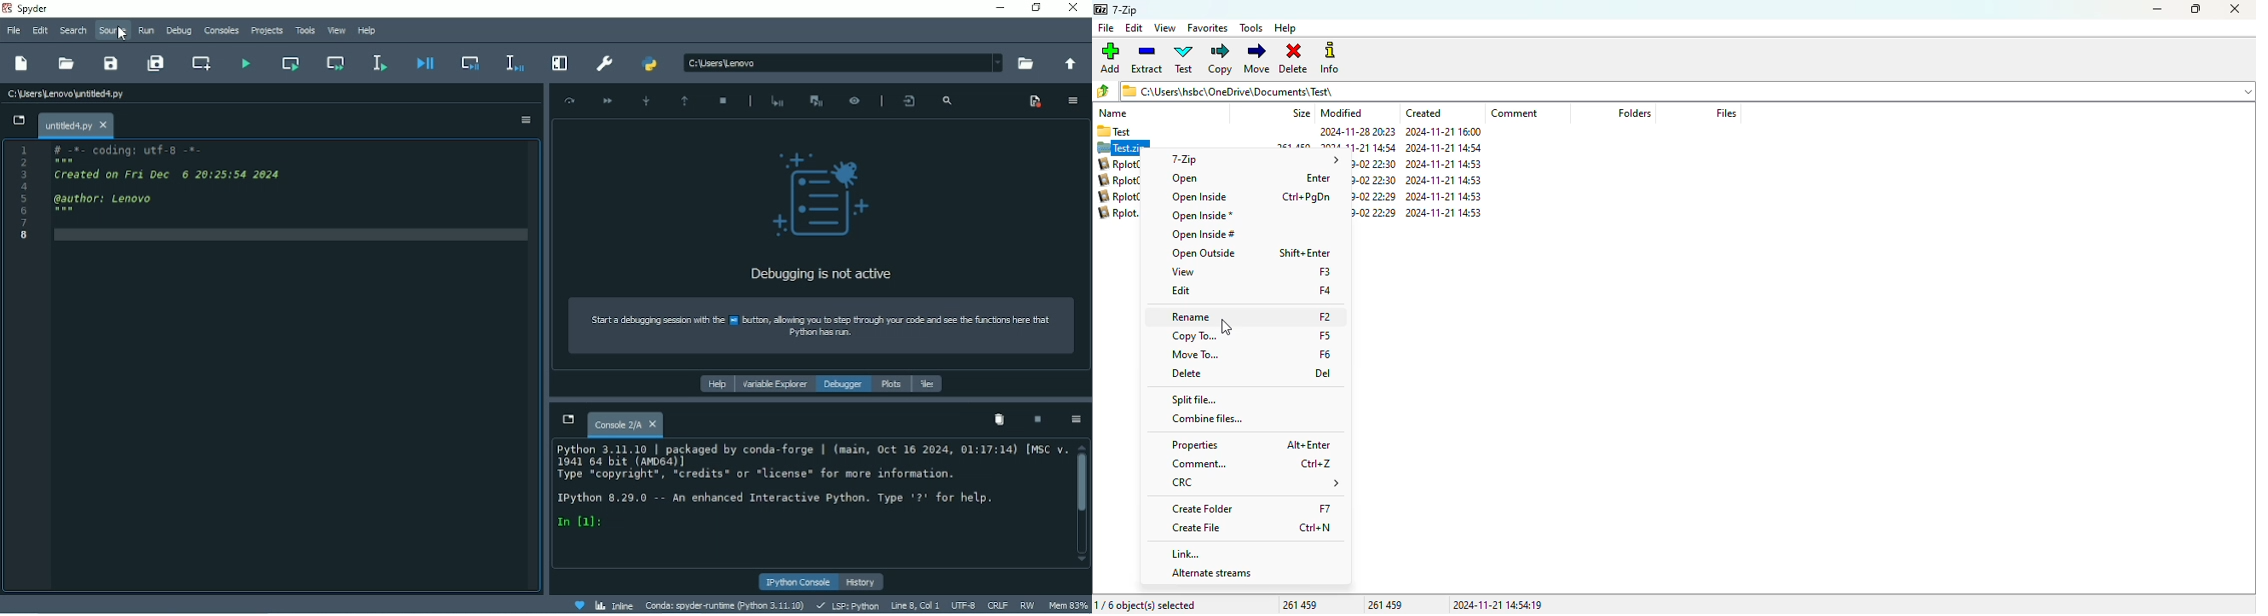  What do you see at coordinates (1118, 10) in the screenshot?
I see `7-Zip` at bounding box center [1118, 10].